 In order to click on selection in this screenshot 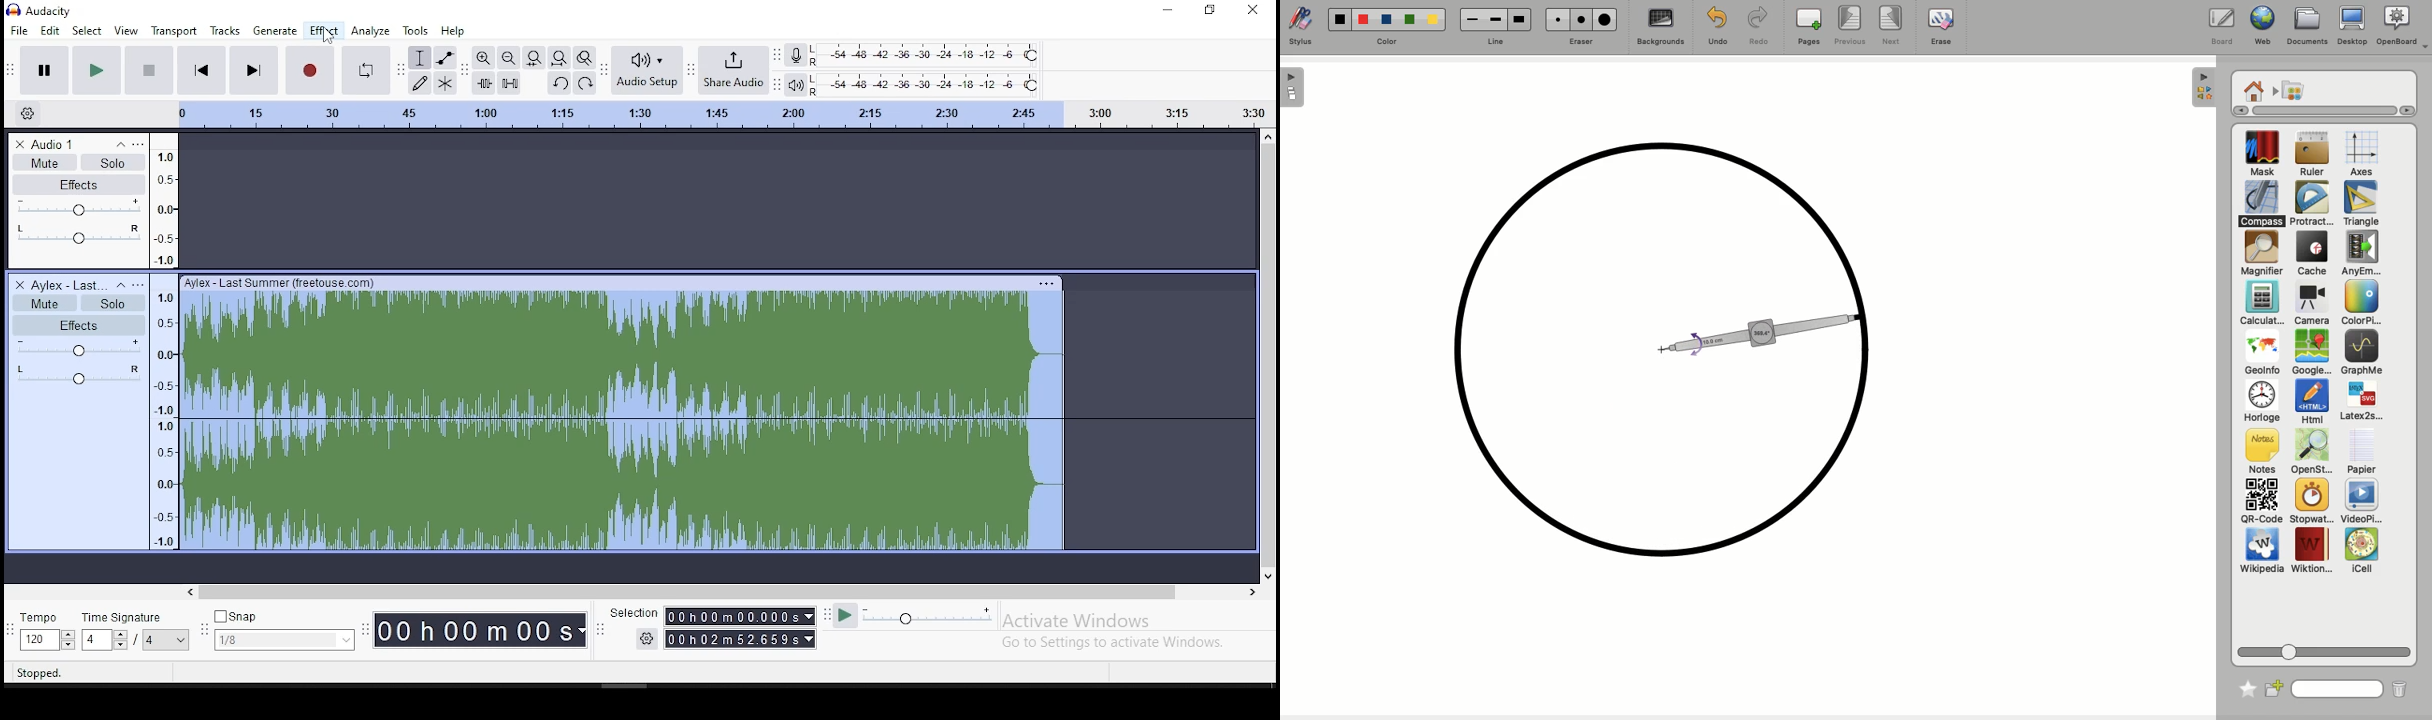, I will do `click(713, 627)`.